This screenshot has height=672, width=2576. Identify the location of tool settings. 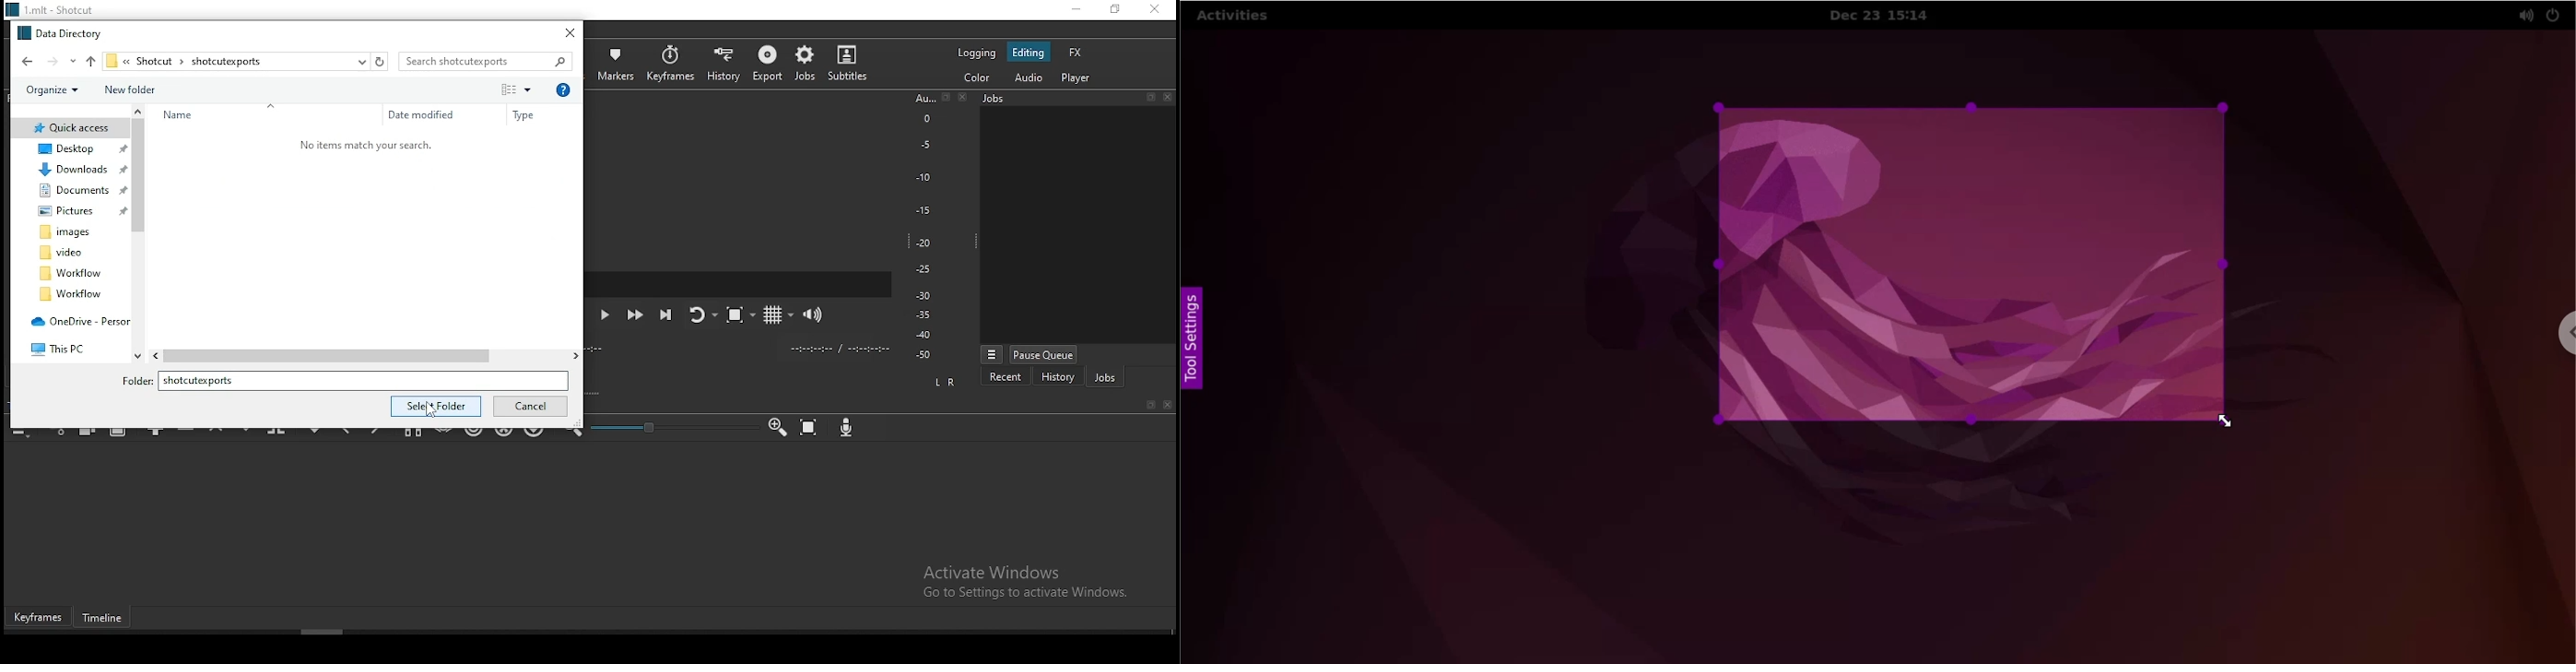
(1194, 341).